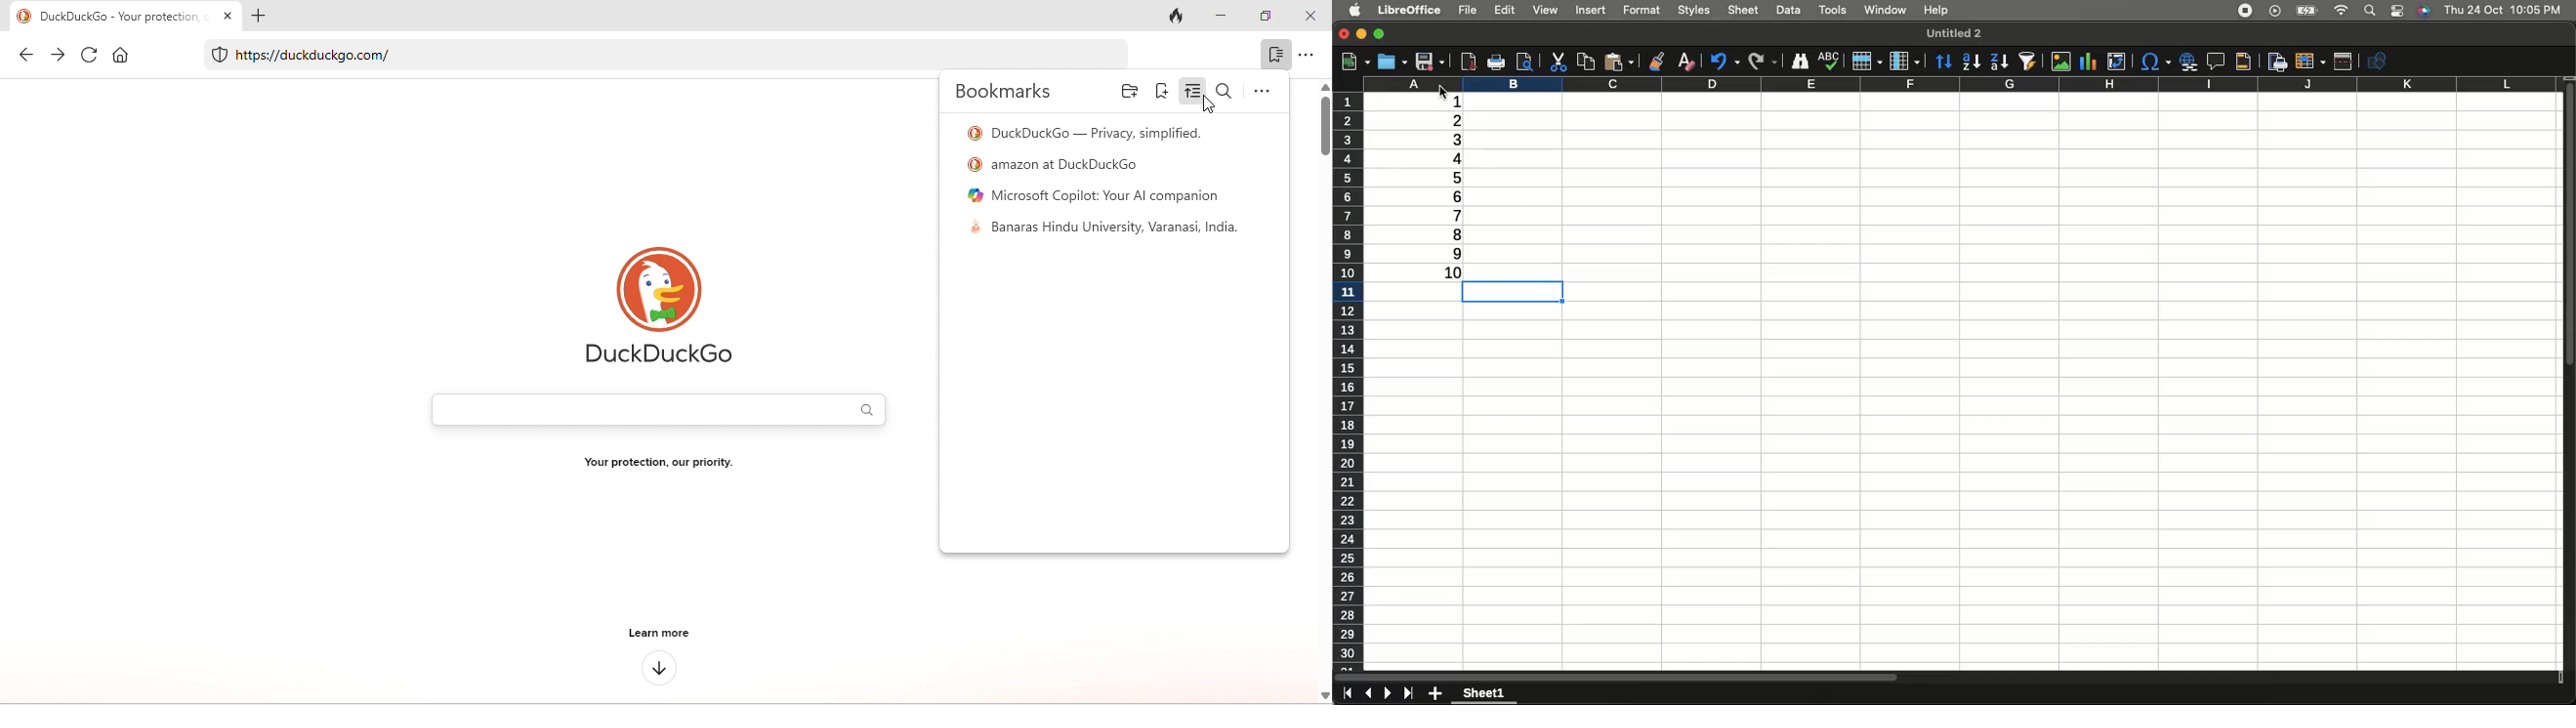  Describe the element at coordinates (660, 466) in the screenshot. I see `Your protection, our priority` at that location.